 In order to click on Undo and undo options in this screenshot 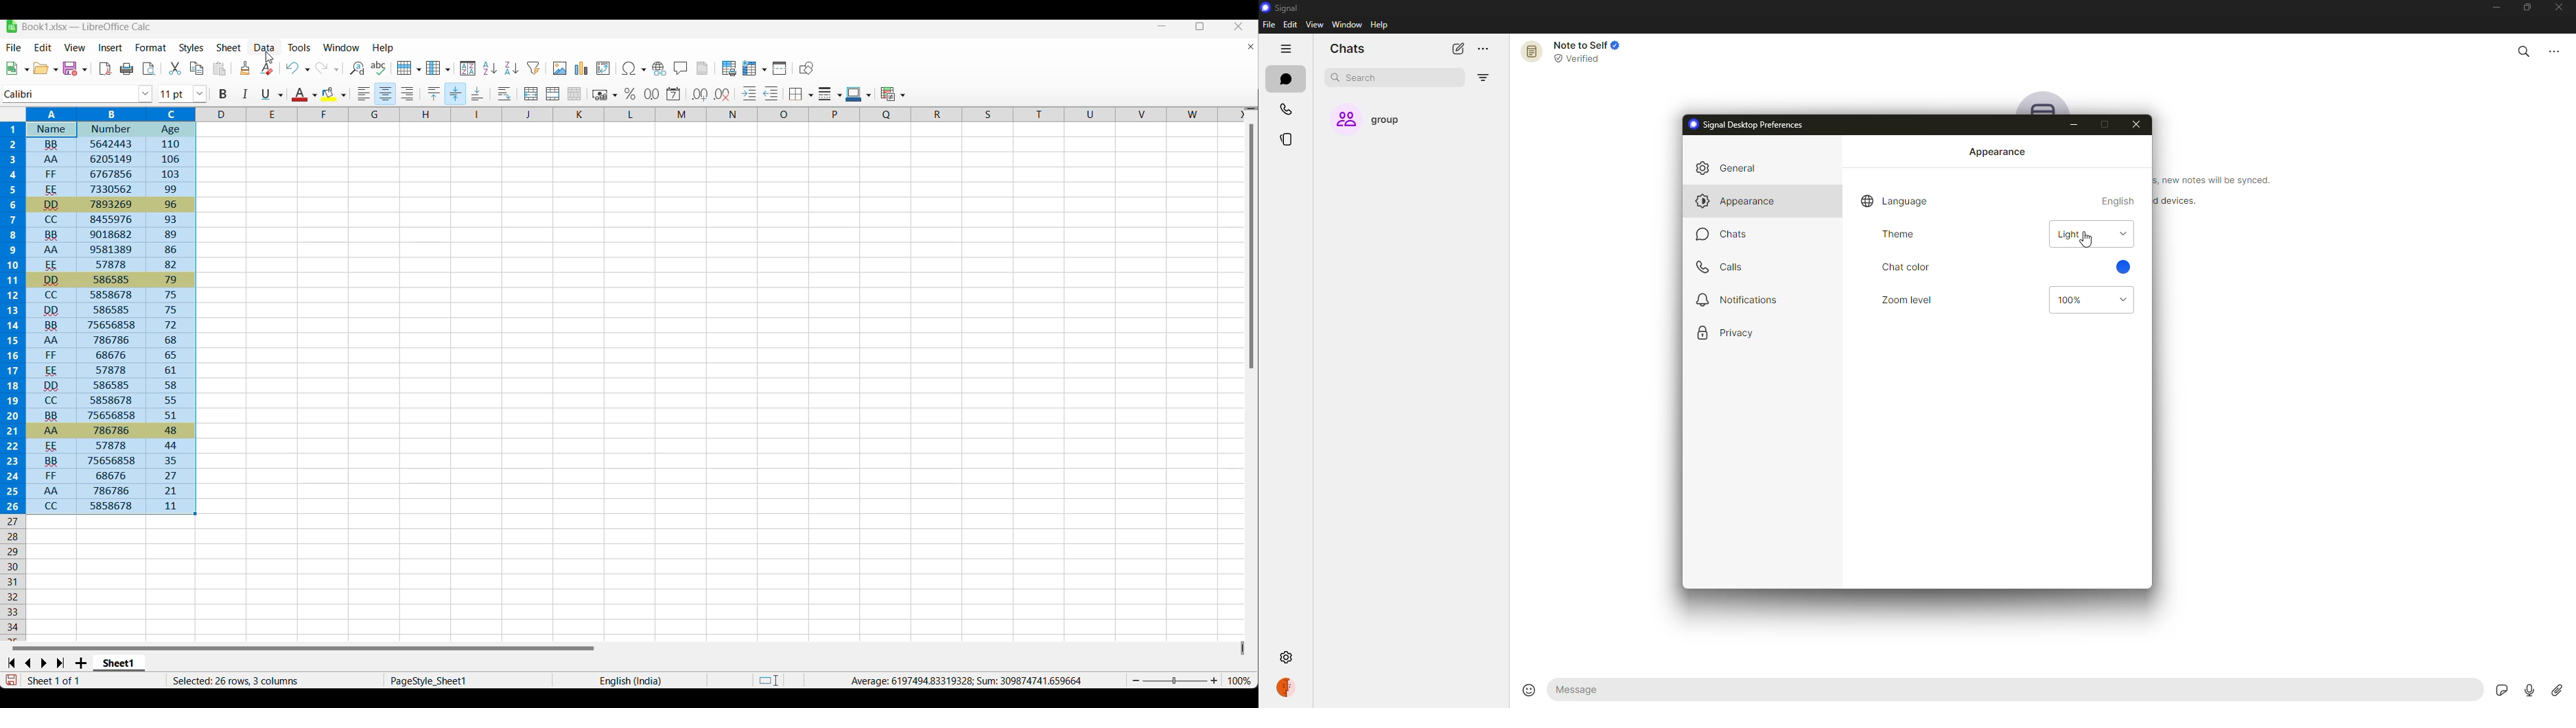, I will do `click(298, 68)`.